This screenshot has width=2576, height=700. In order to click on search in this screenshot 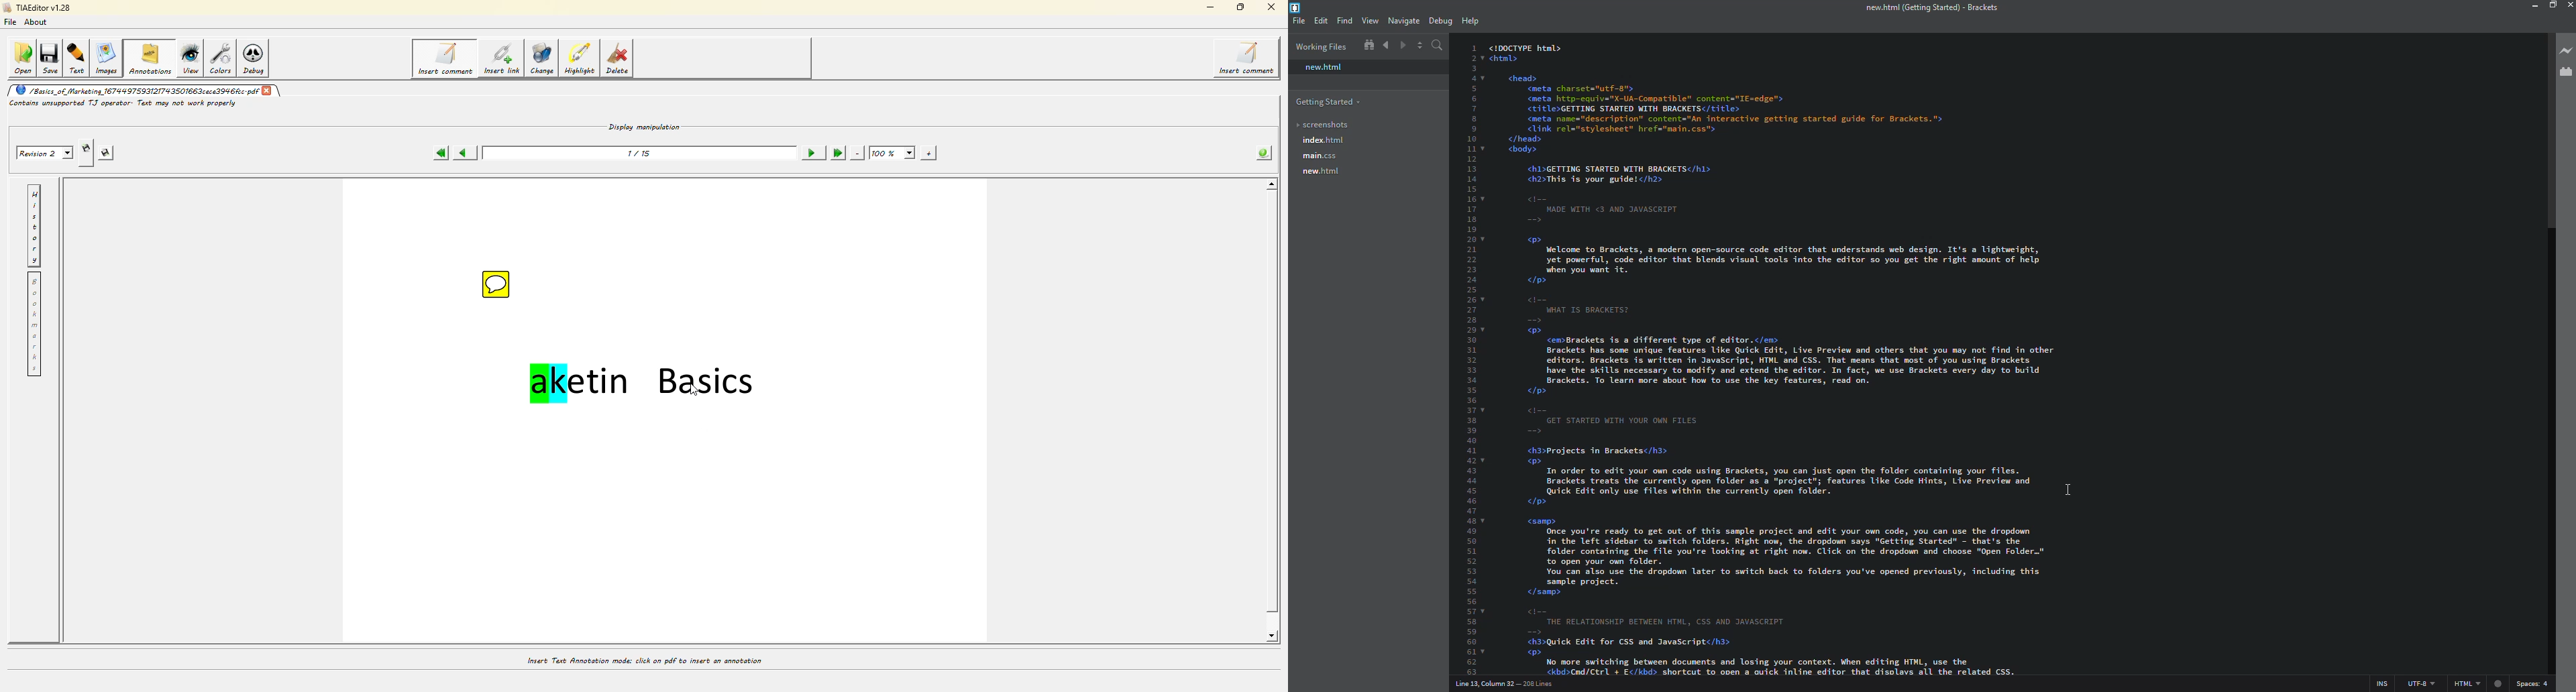, I will do `click(1436, 46)`.